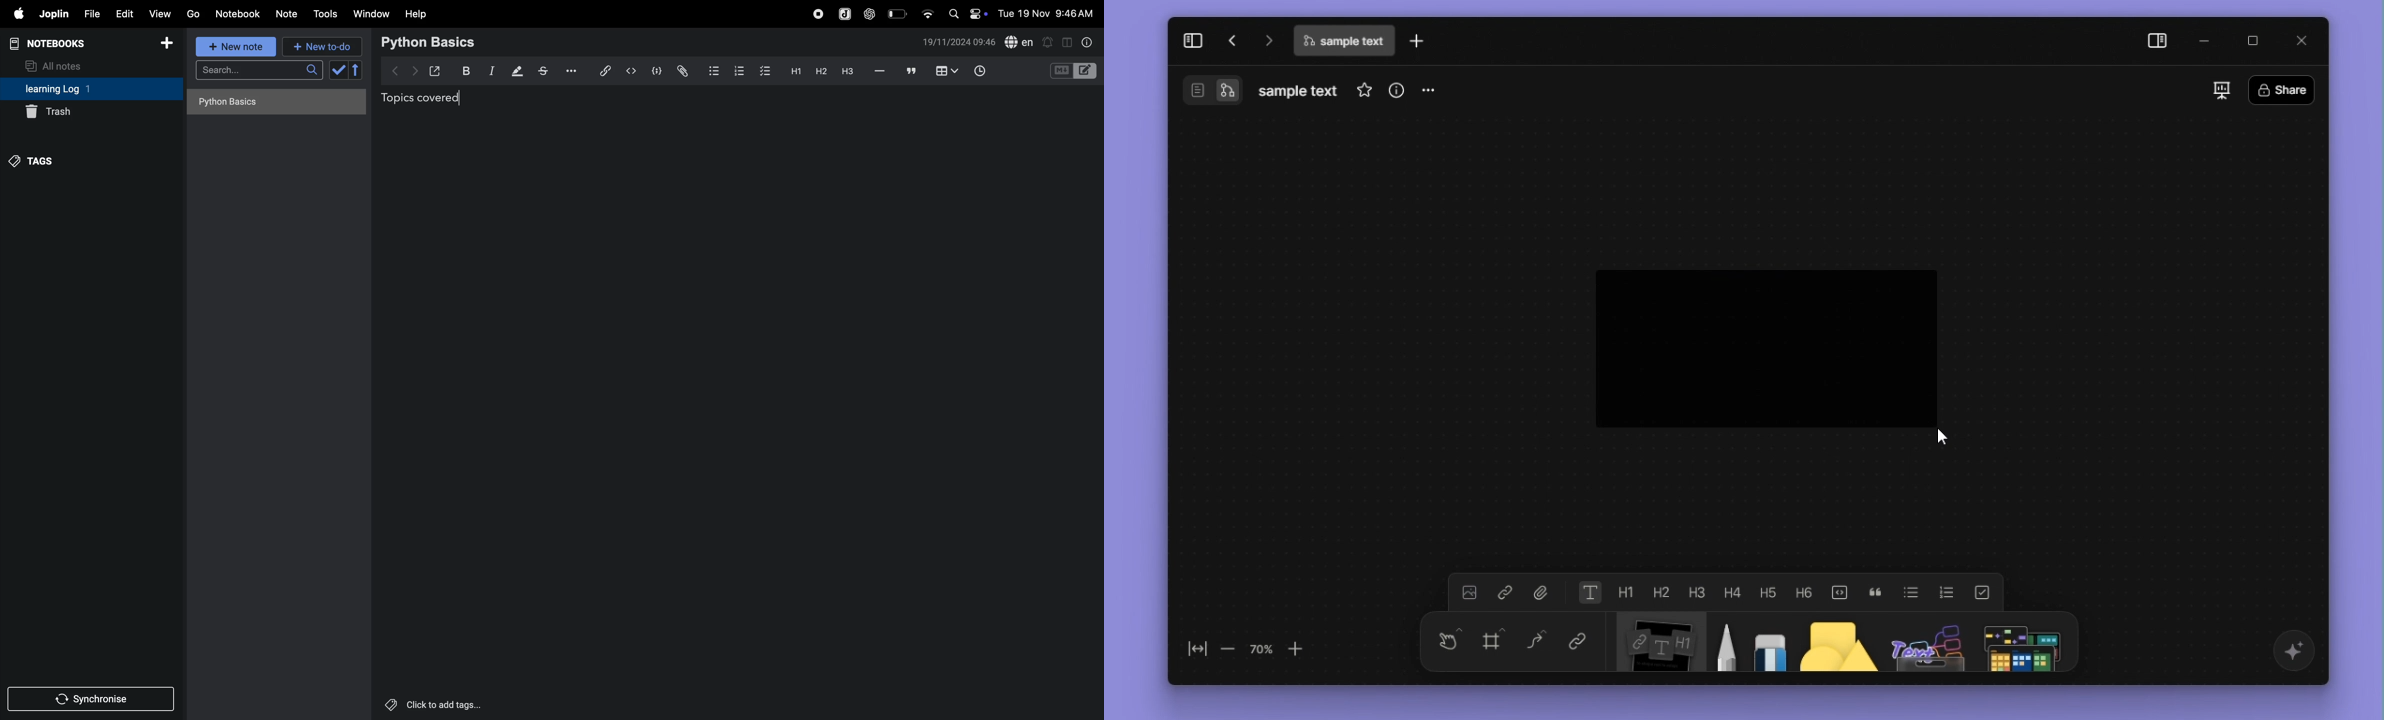 Image resolution: width=2408 pixels, height=728 pixels. I want to click on go forward, so click(1266, 39).